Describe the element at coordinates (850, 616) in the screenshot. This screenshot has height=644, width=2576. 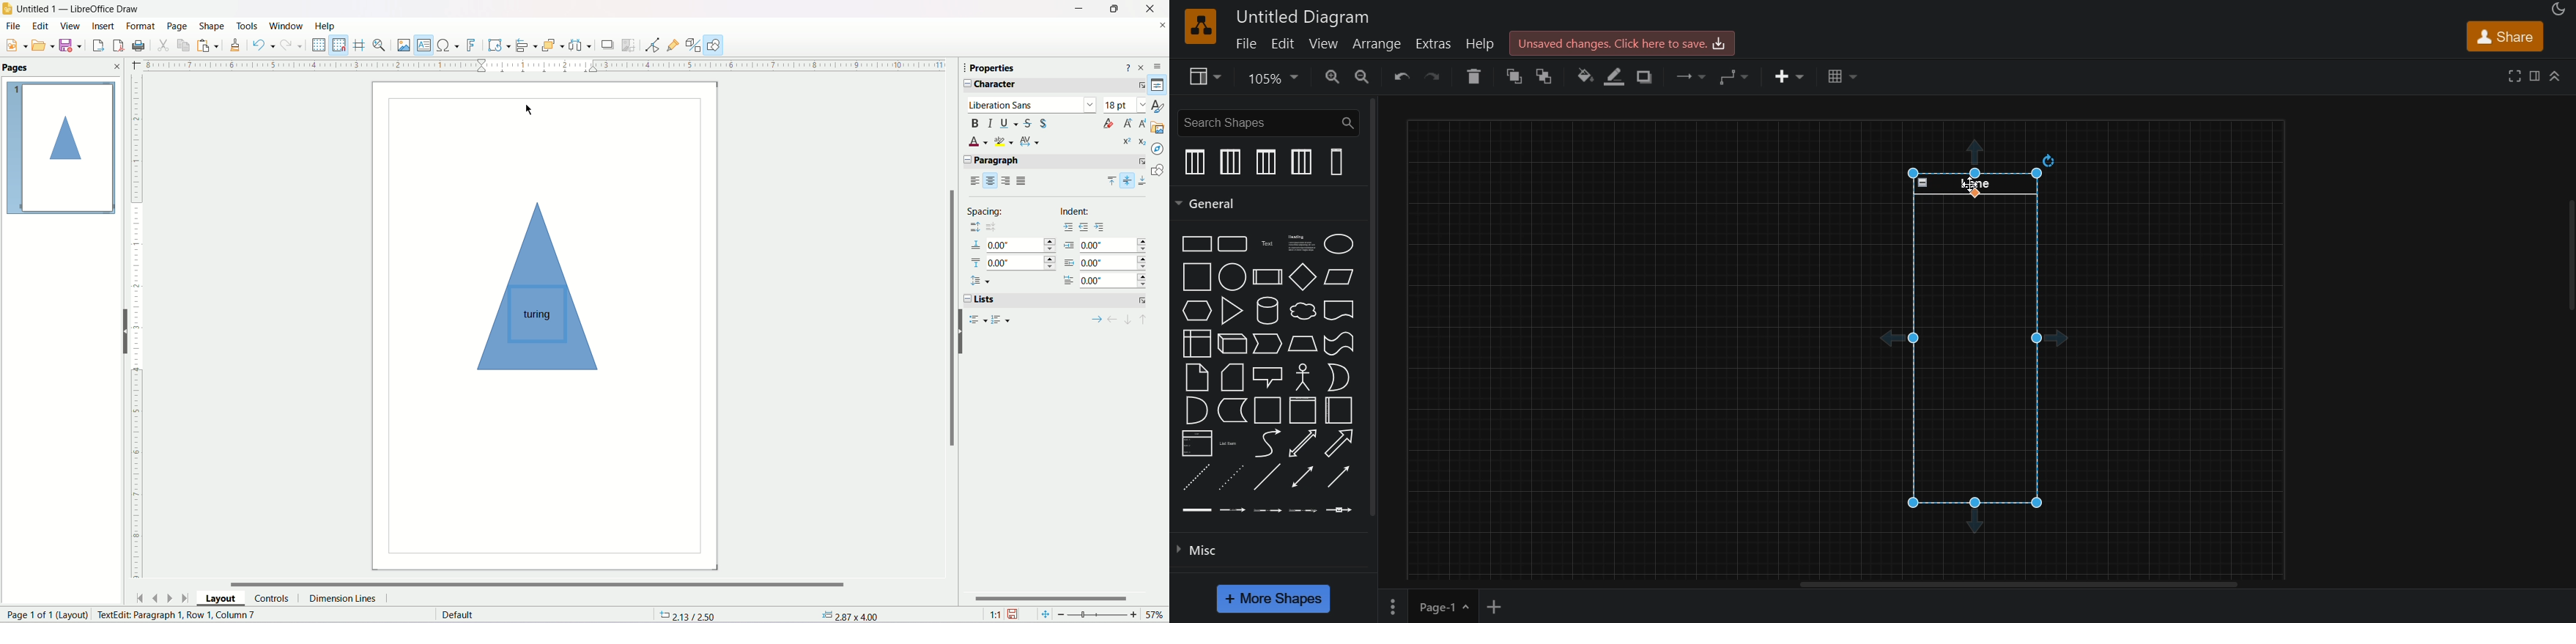
I see `2.87 x 4.00` at that location.